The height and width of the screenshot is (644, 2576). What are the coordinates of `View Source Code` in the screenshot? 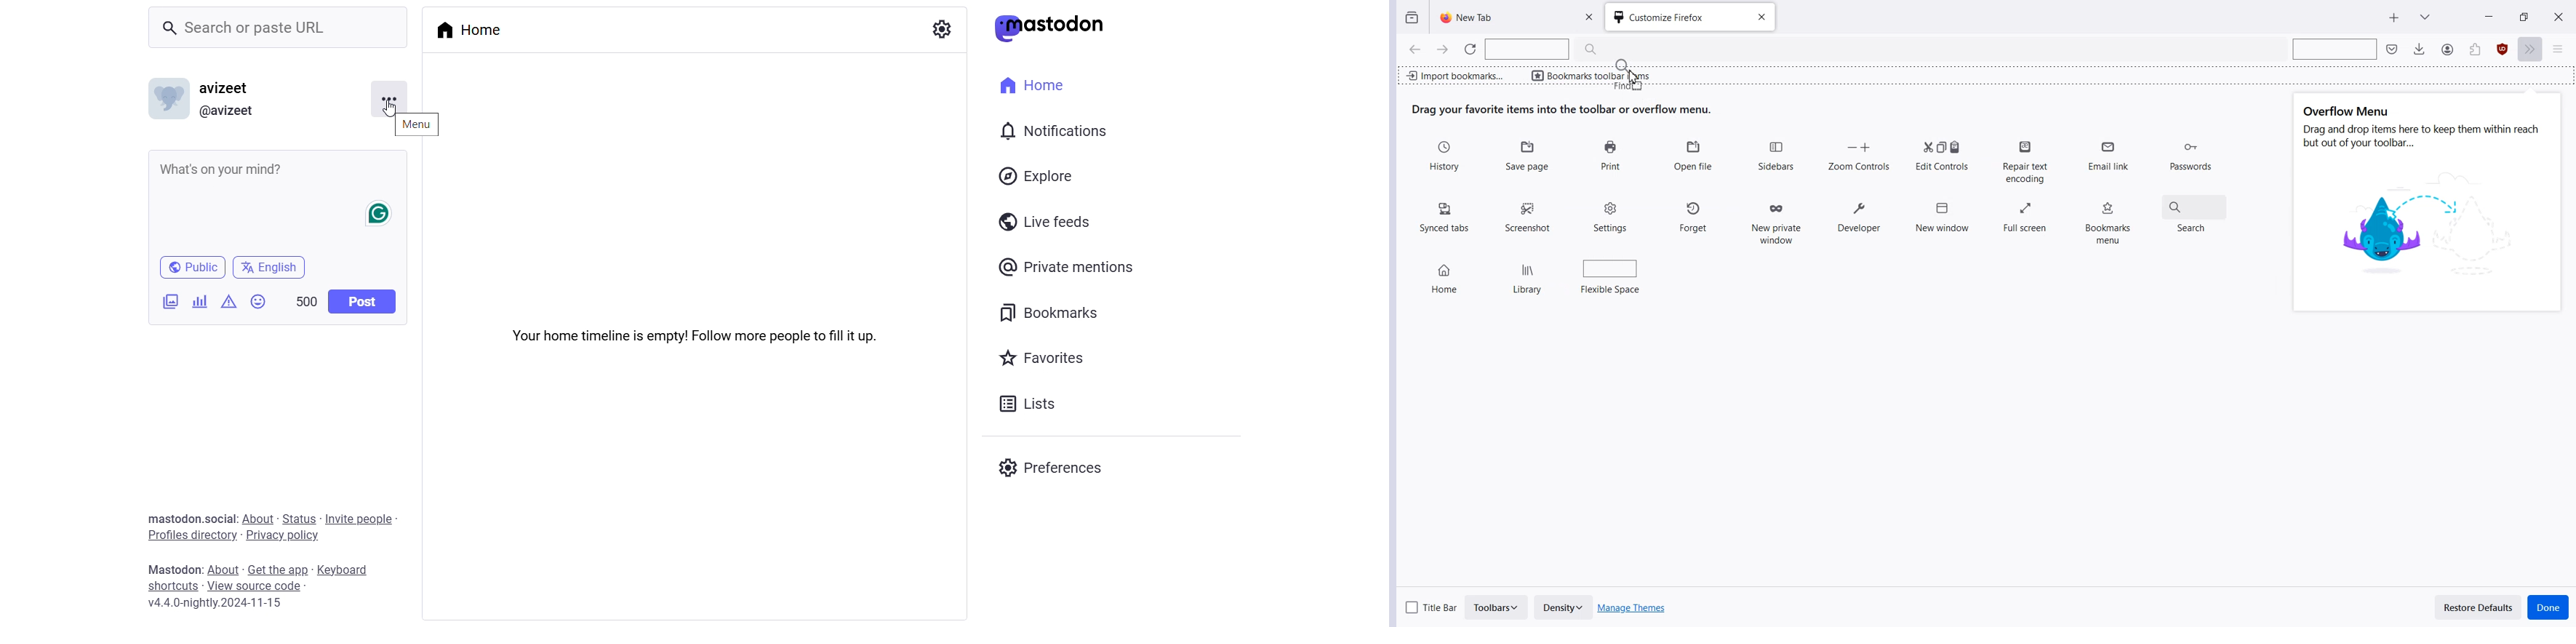 It's located at (262, 587).